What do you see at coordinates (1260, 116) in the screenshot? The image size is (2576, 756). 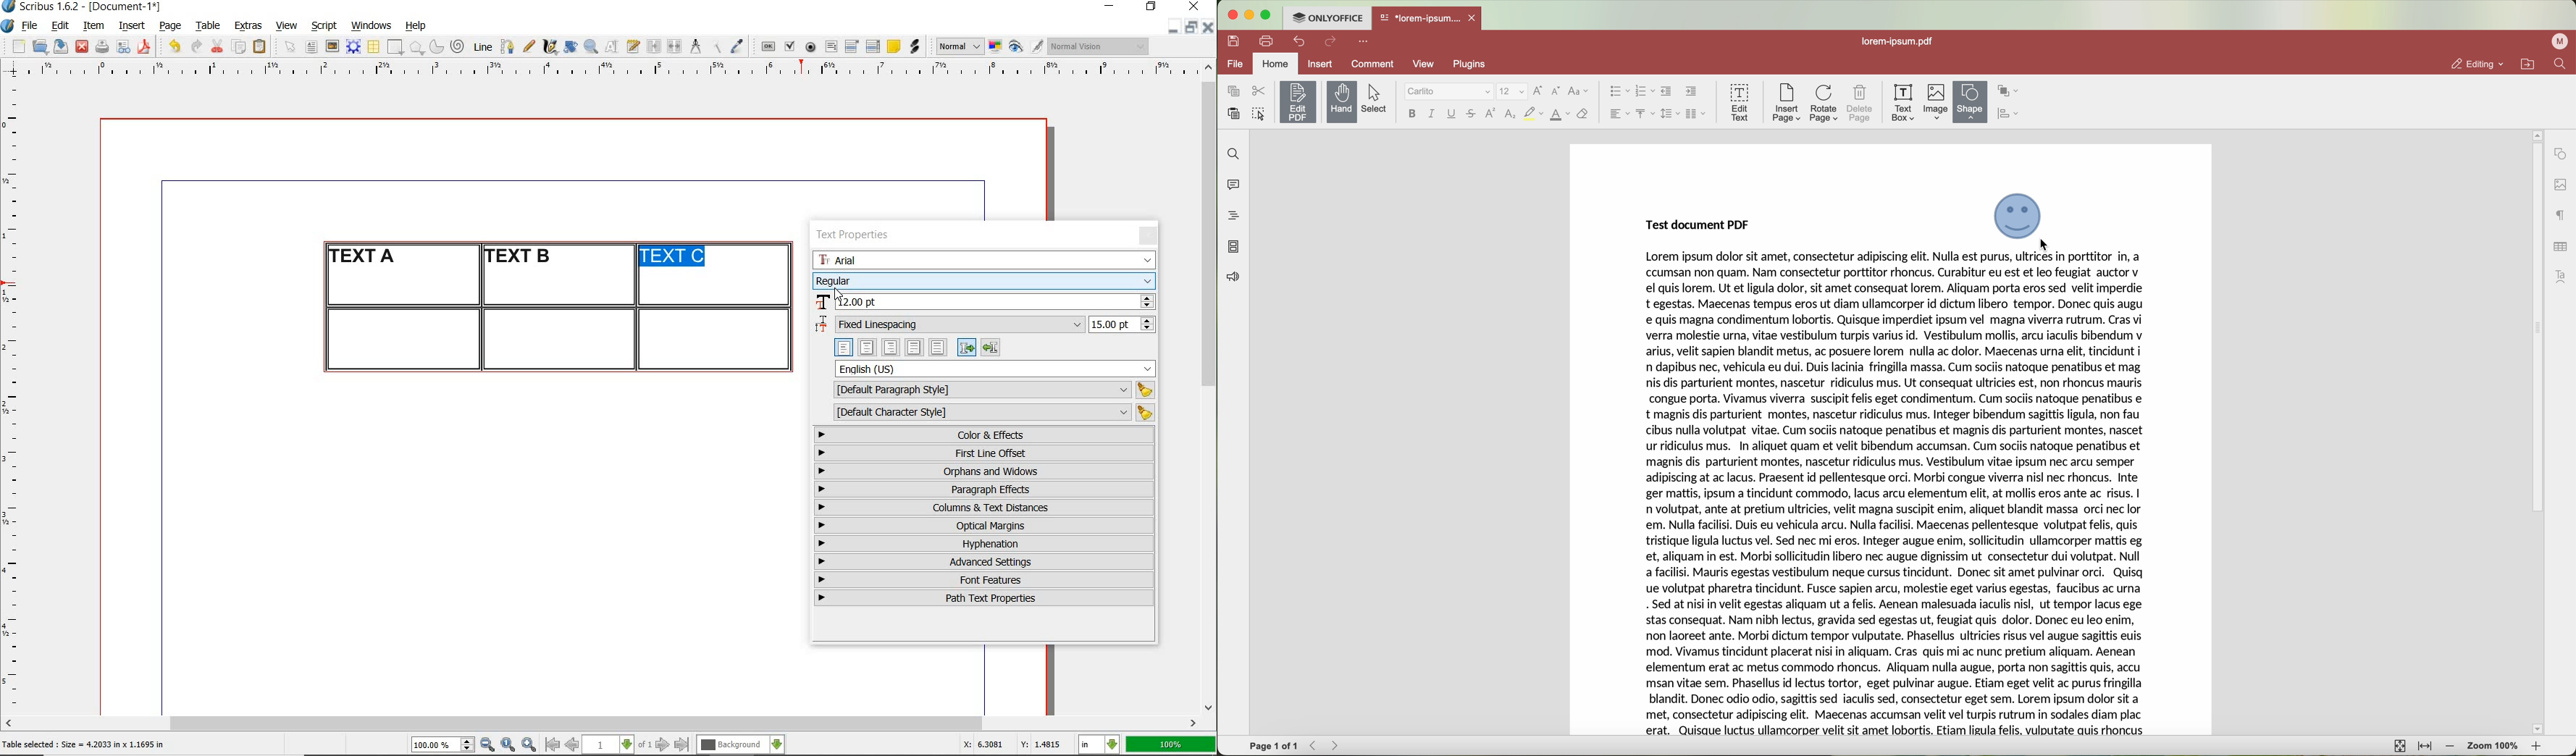 I see `select all` at bounding box center [1260, 116].